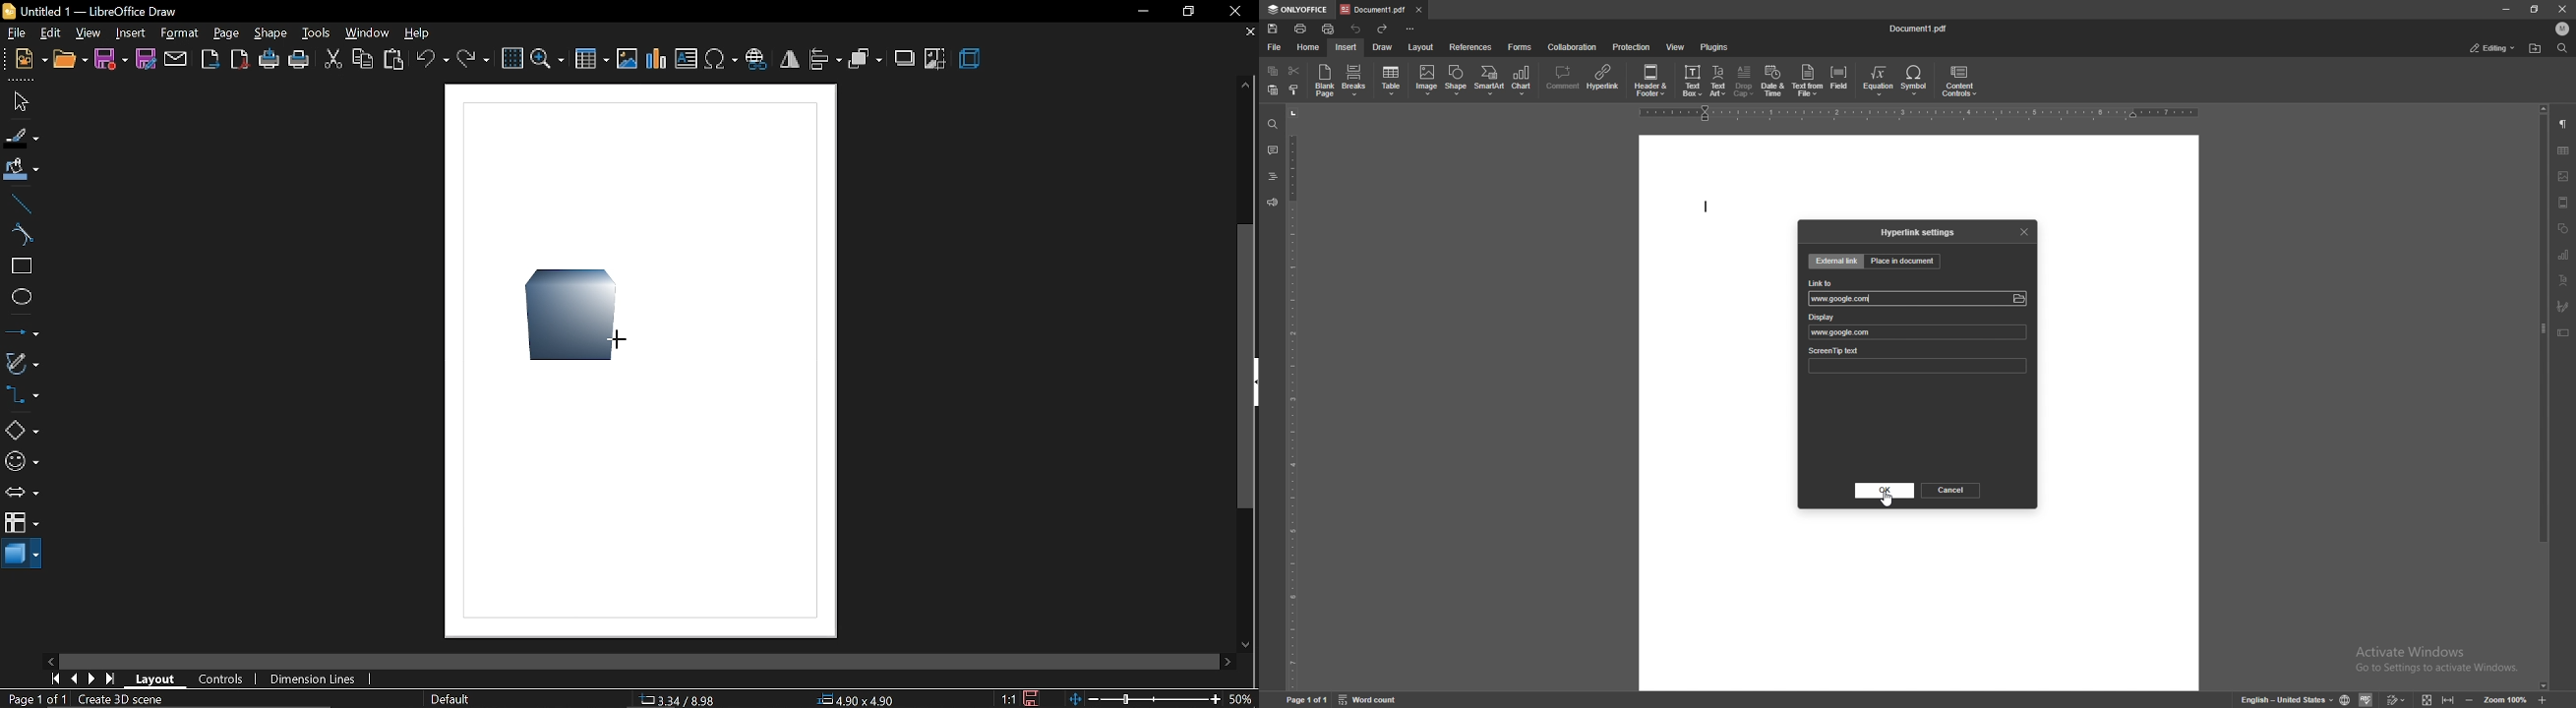 The width and height of the screenshot is (2576, 728). I want to click on Cursor, so click(627, 338).